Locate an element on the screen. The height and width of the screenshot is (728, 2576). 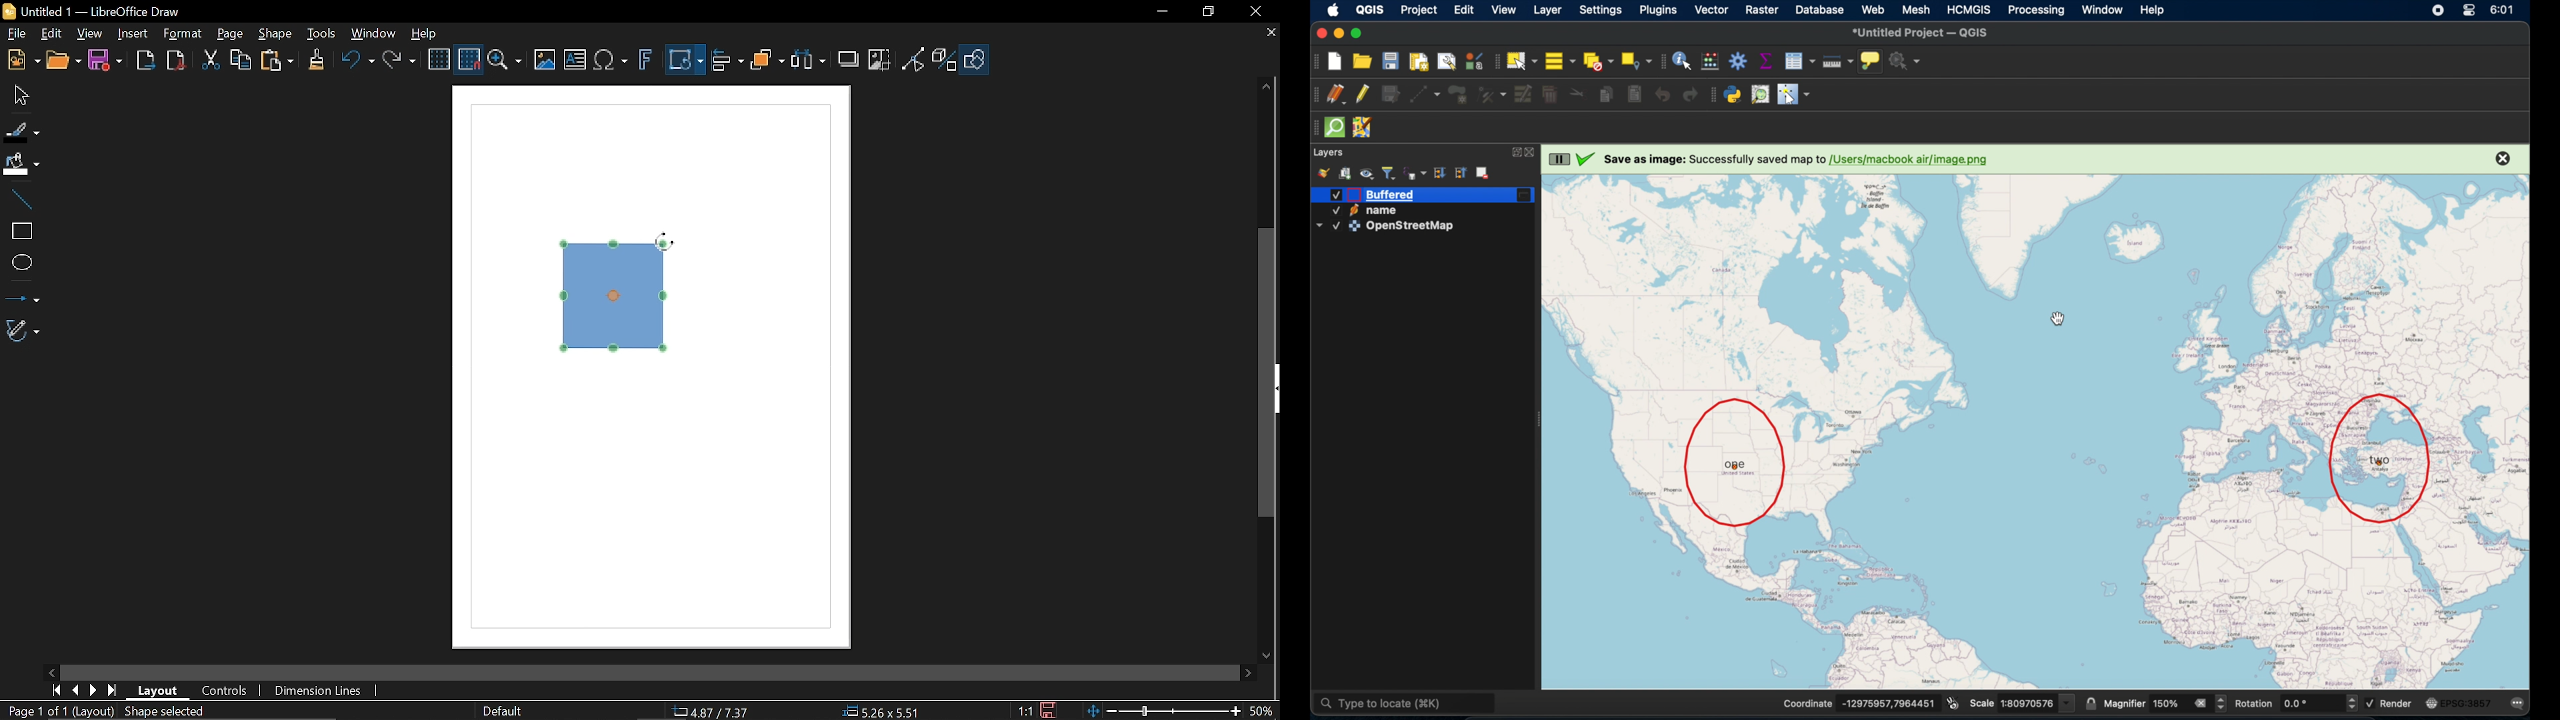
Window is located at coordinates (374, 33).